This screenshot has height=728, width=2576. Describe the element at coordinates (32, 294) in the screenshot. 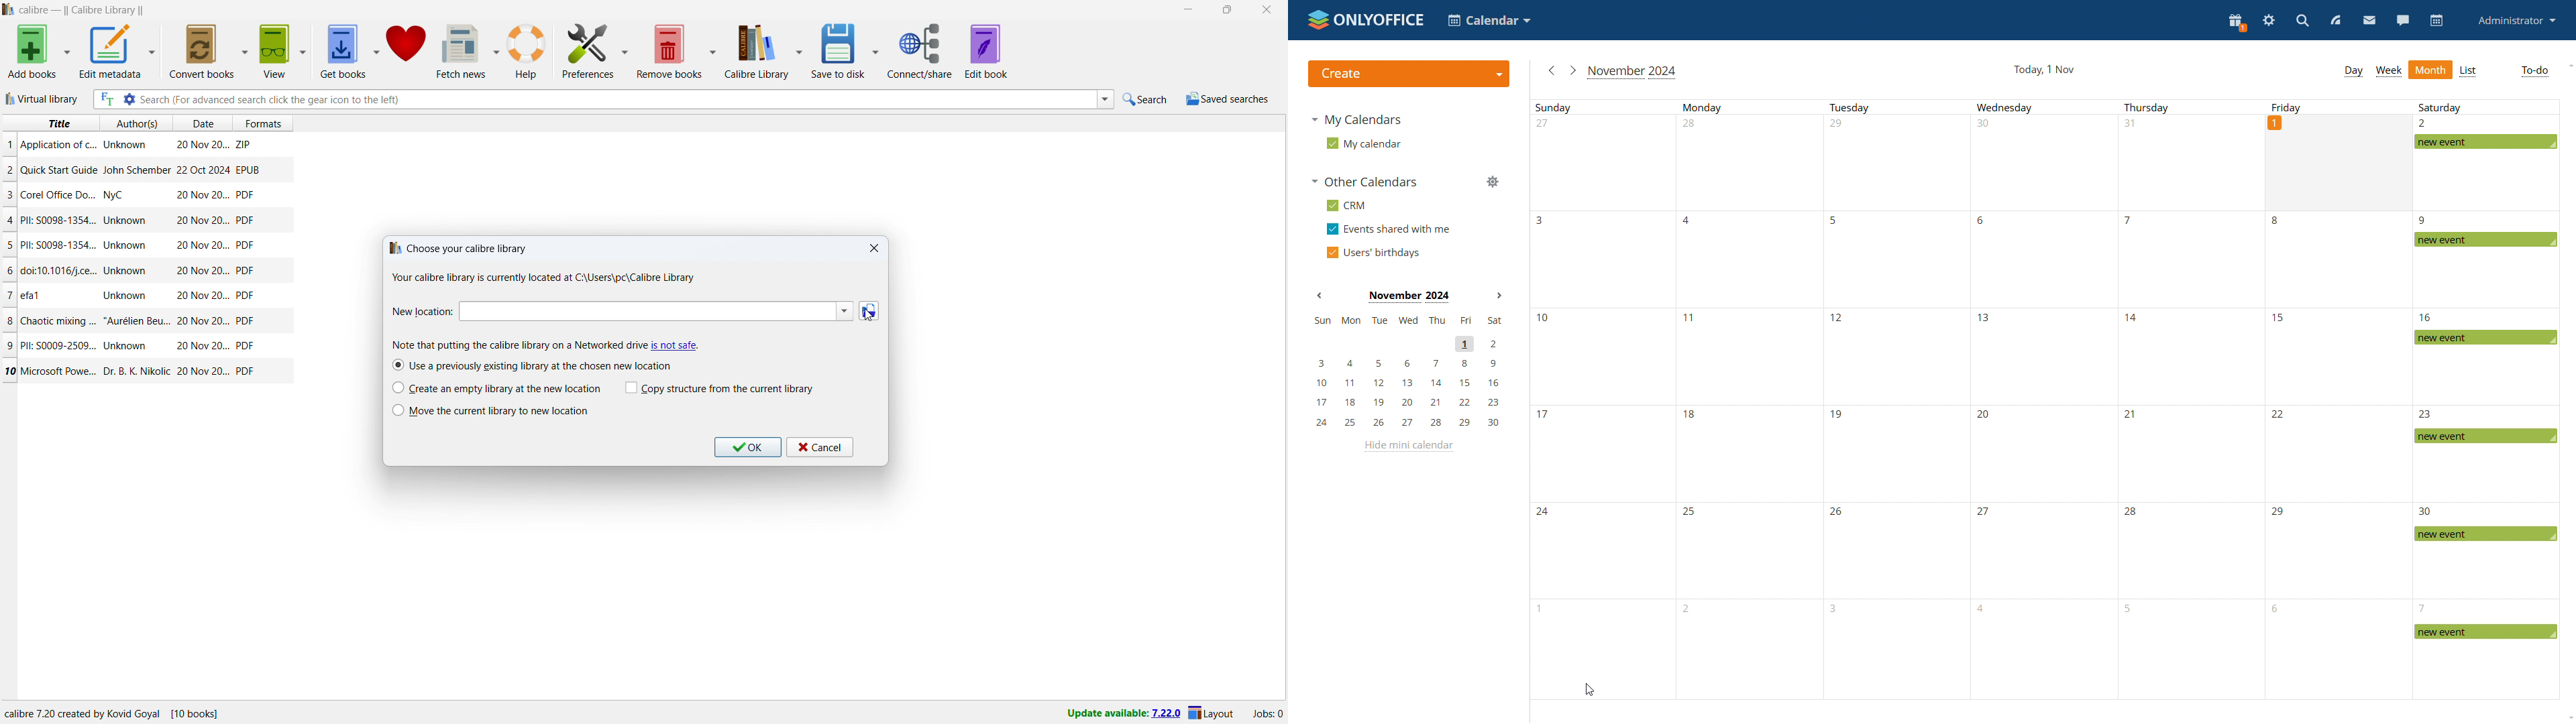

I see `Title` at that location.